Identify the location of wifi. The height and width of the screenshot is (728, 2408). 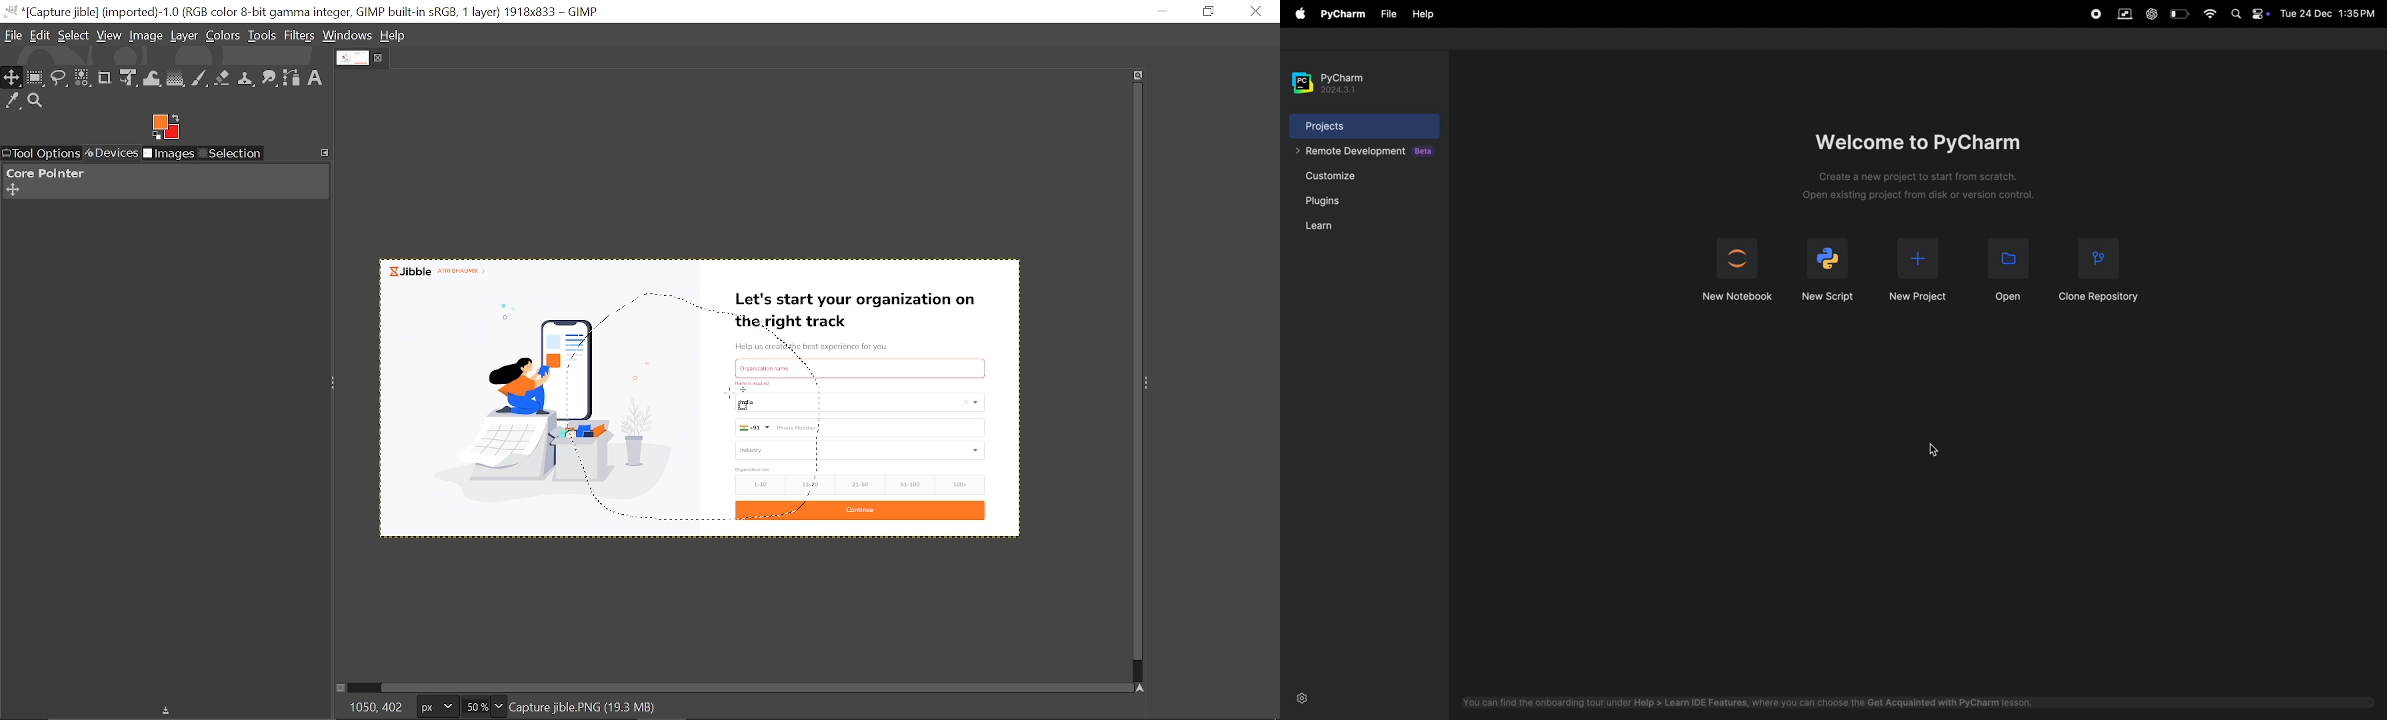
(2207, 14).